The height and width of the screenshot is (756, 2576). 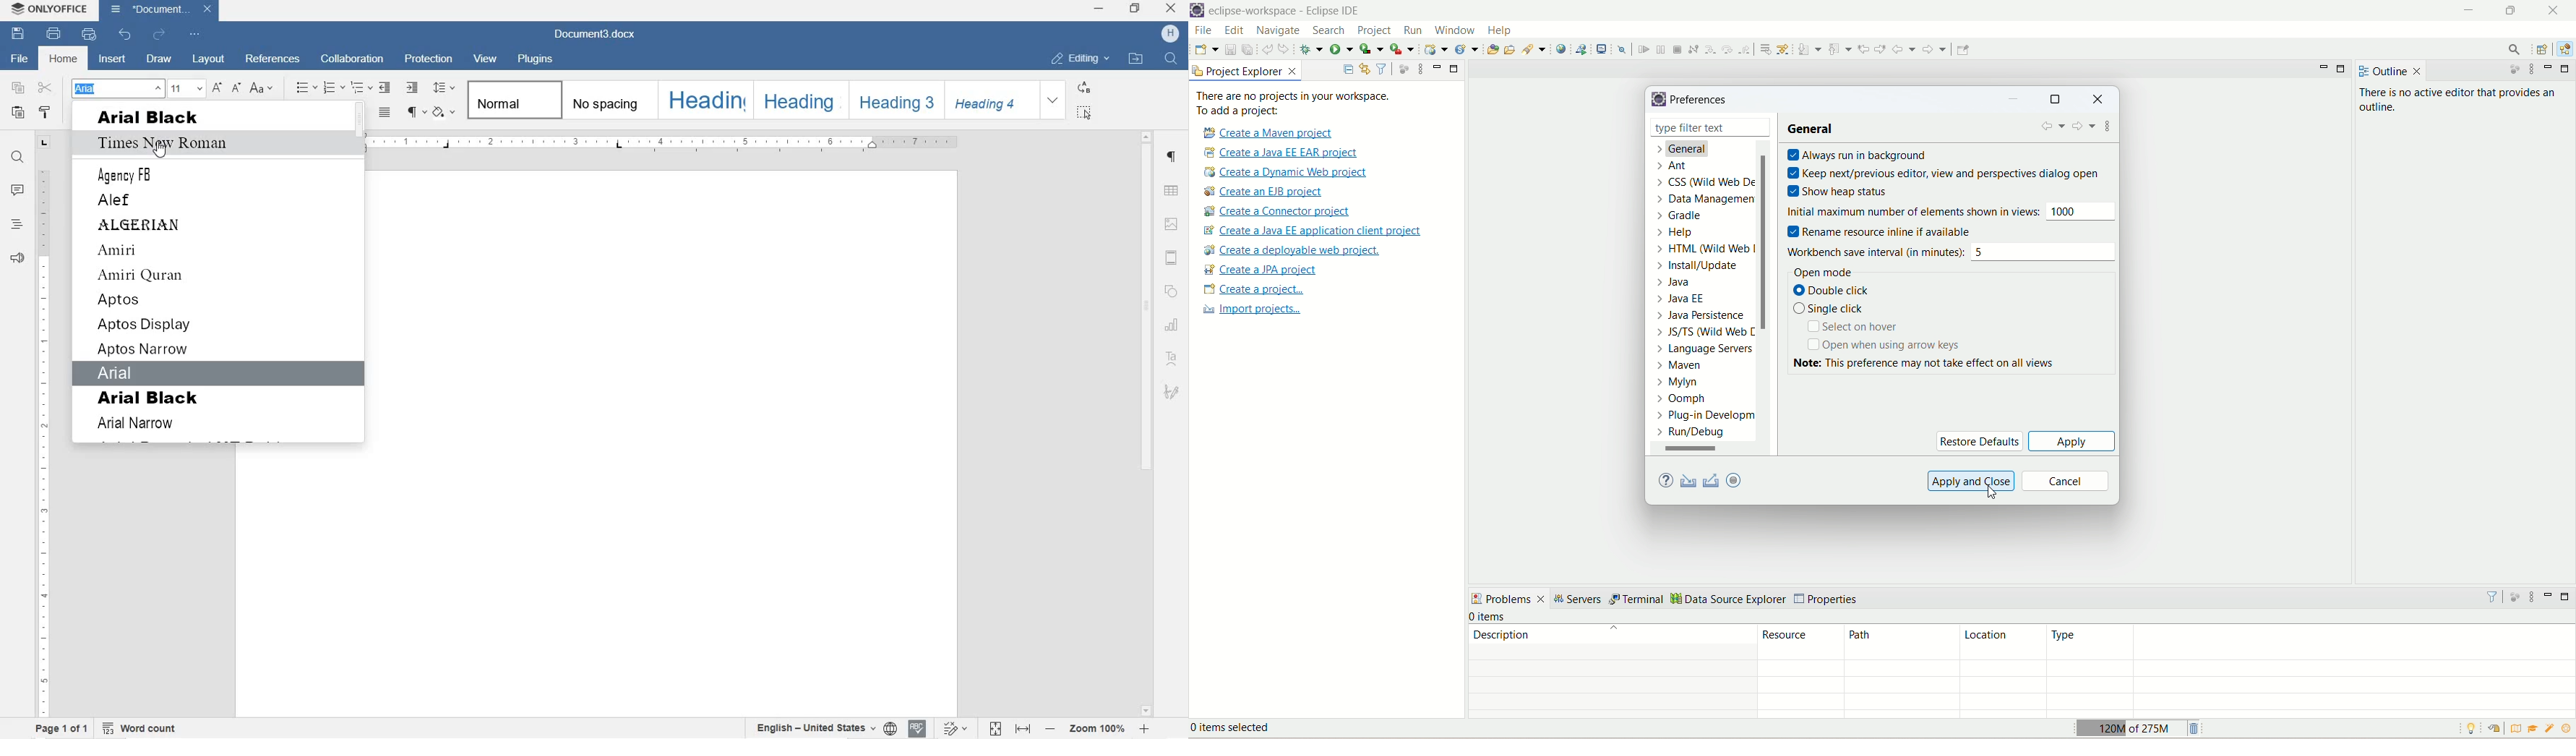 What do you see at coordinates (1642, 49) in the screenshot?
I see `resume` at bounding box center [1642, 49].